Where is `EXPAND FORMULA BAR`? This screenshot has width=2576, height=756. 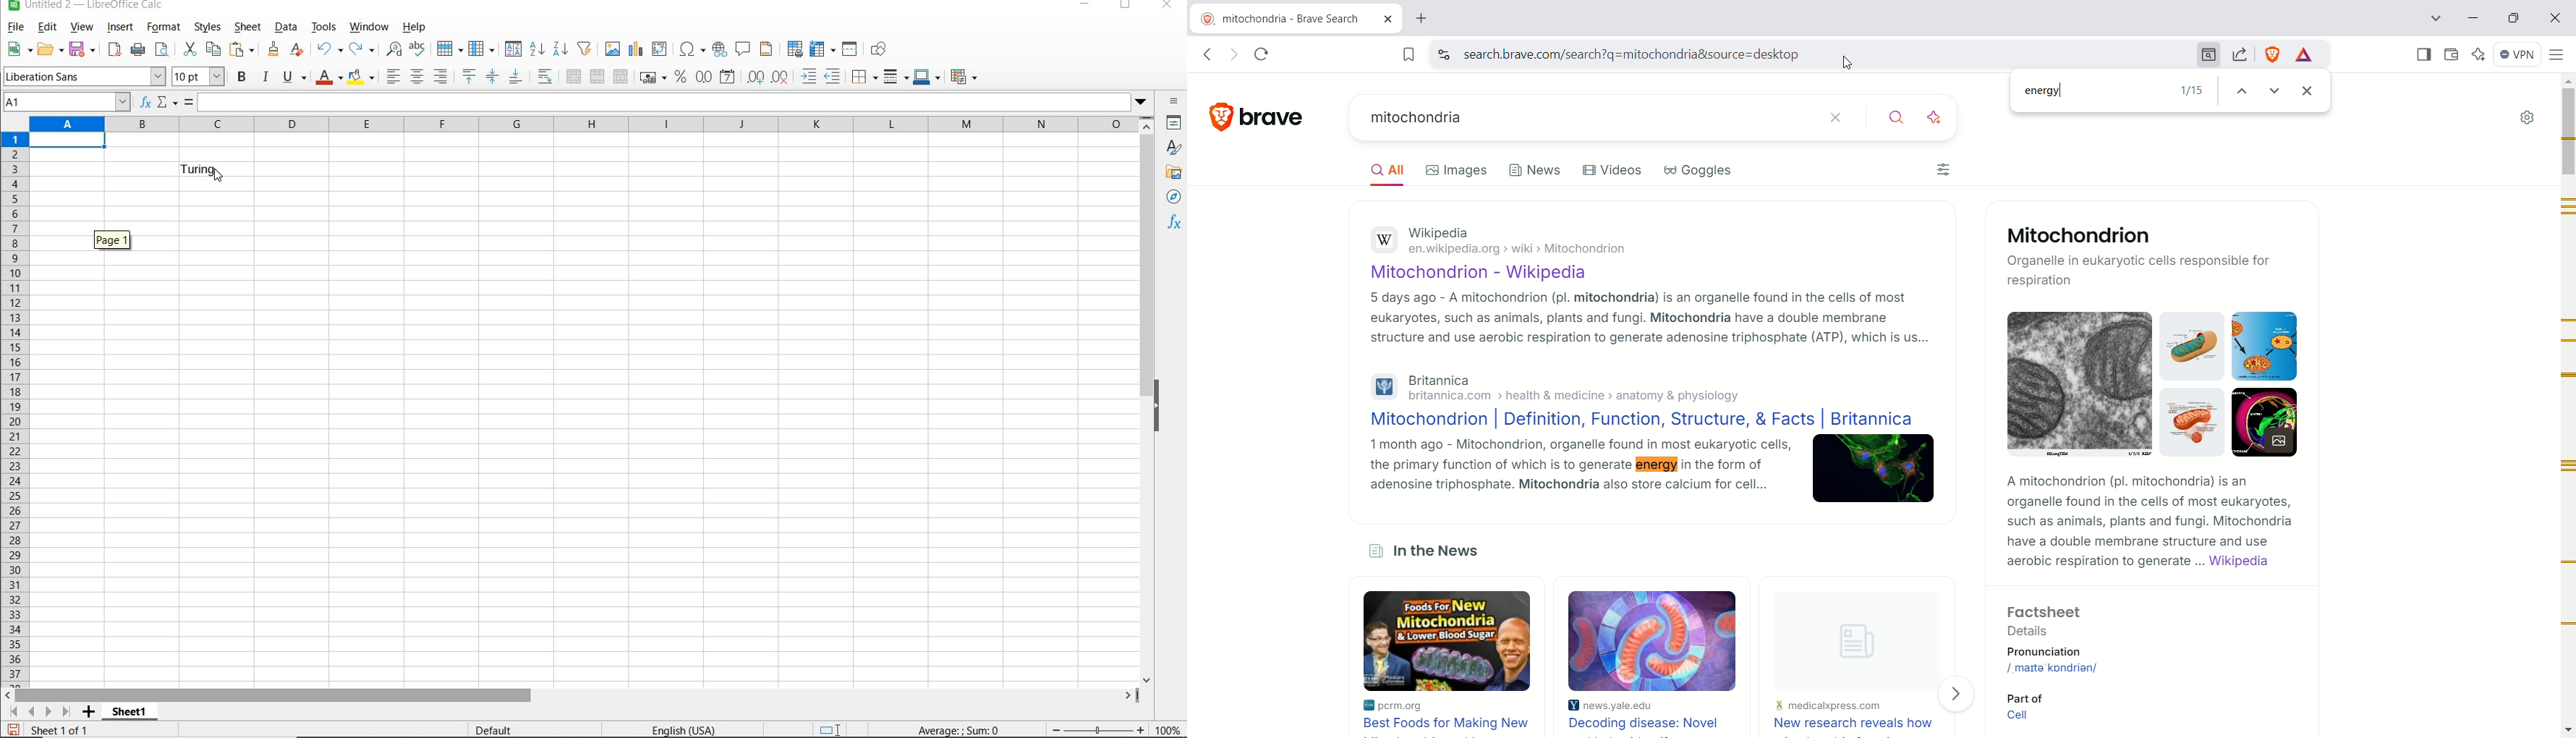
EXPAND FORMULA BAR is located at coordinates (663, 102).